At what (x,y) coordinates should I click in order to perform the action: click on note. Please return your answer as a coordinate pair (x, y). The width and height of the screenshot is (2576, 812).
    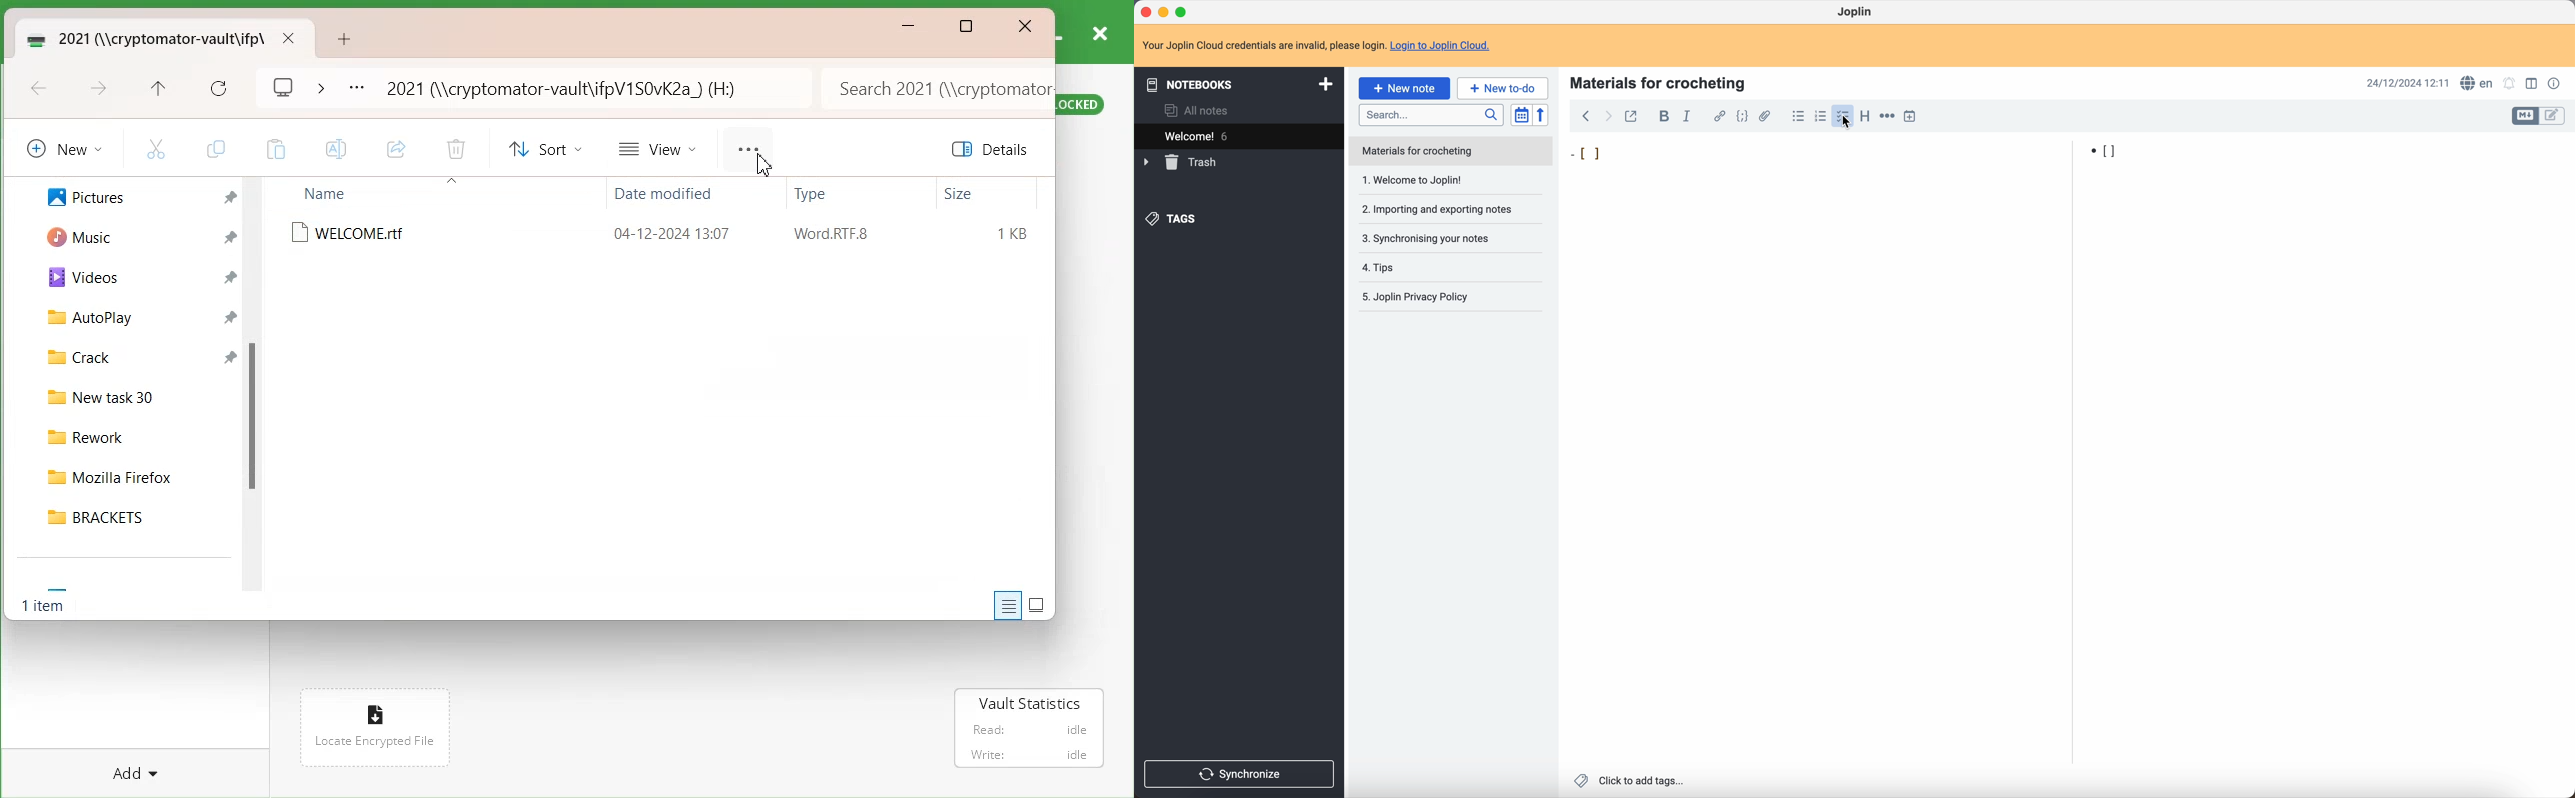
    Looking at the image, I should click on (1317, 45).